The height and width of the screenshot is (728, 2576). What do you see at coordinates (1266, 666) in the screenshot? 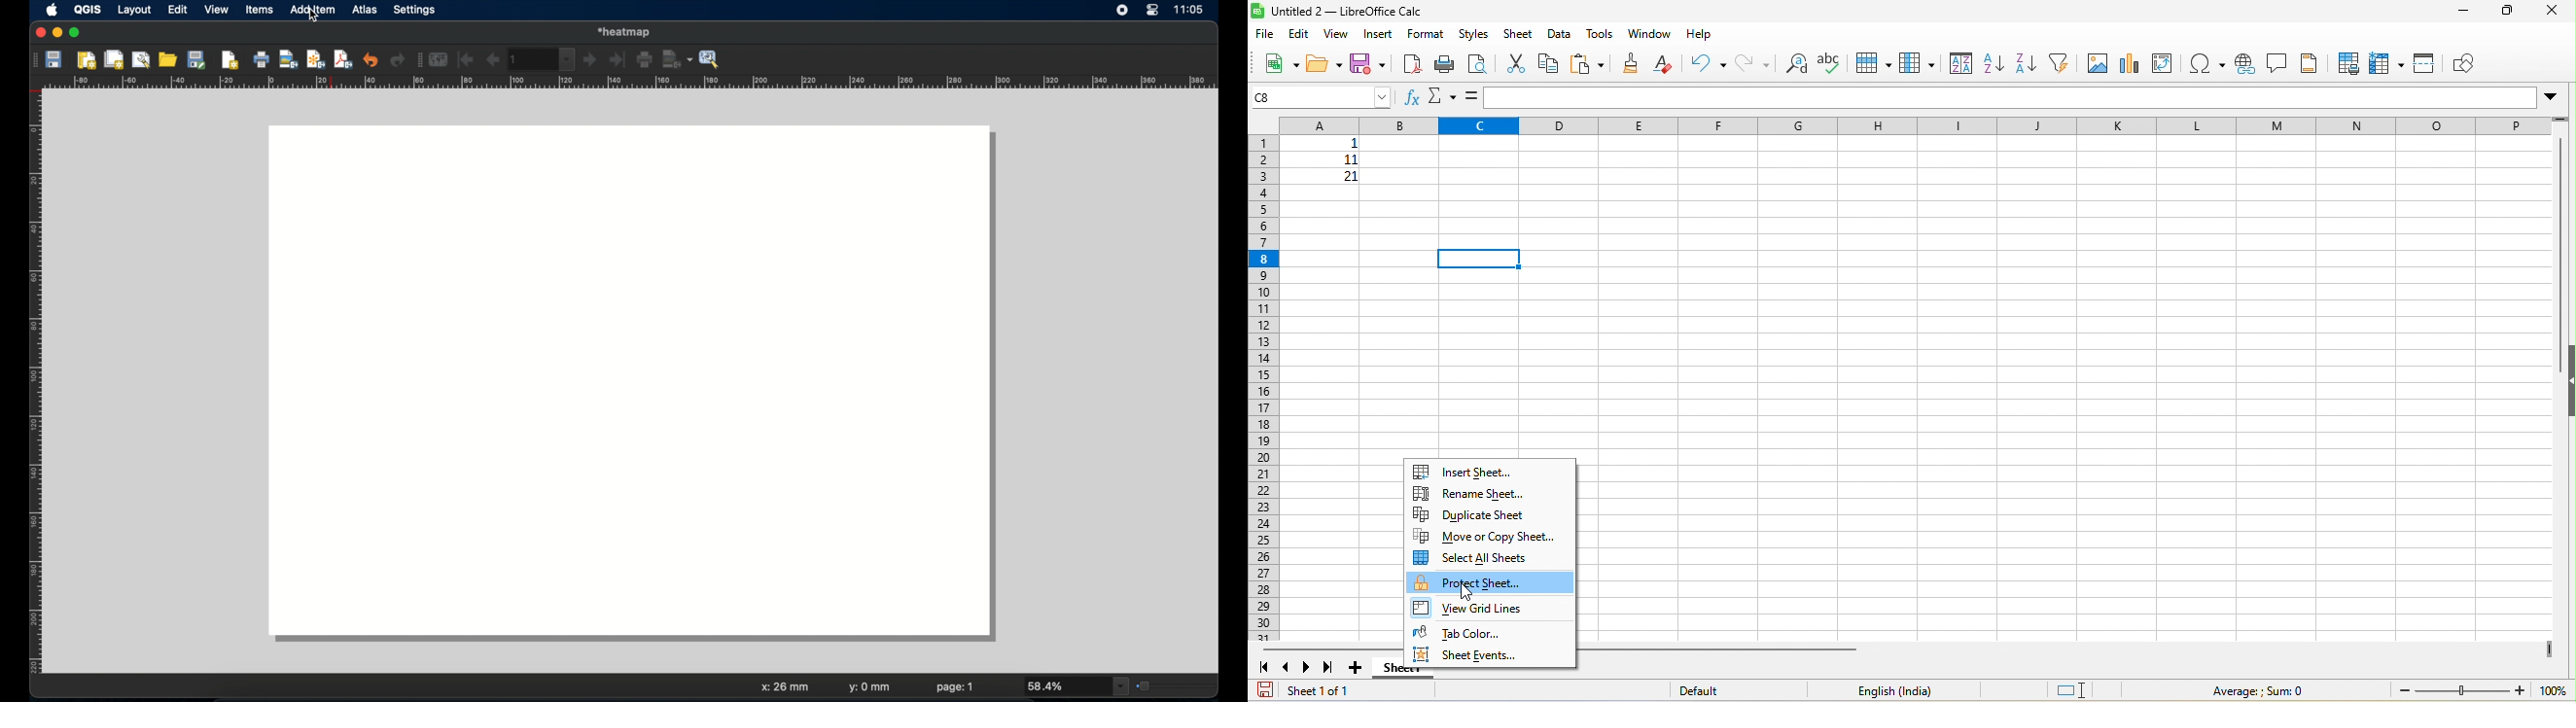
I see `first sheet` at bounding box center [1266, 666].